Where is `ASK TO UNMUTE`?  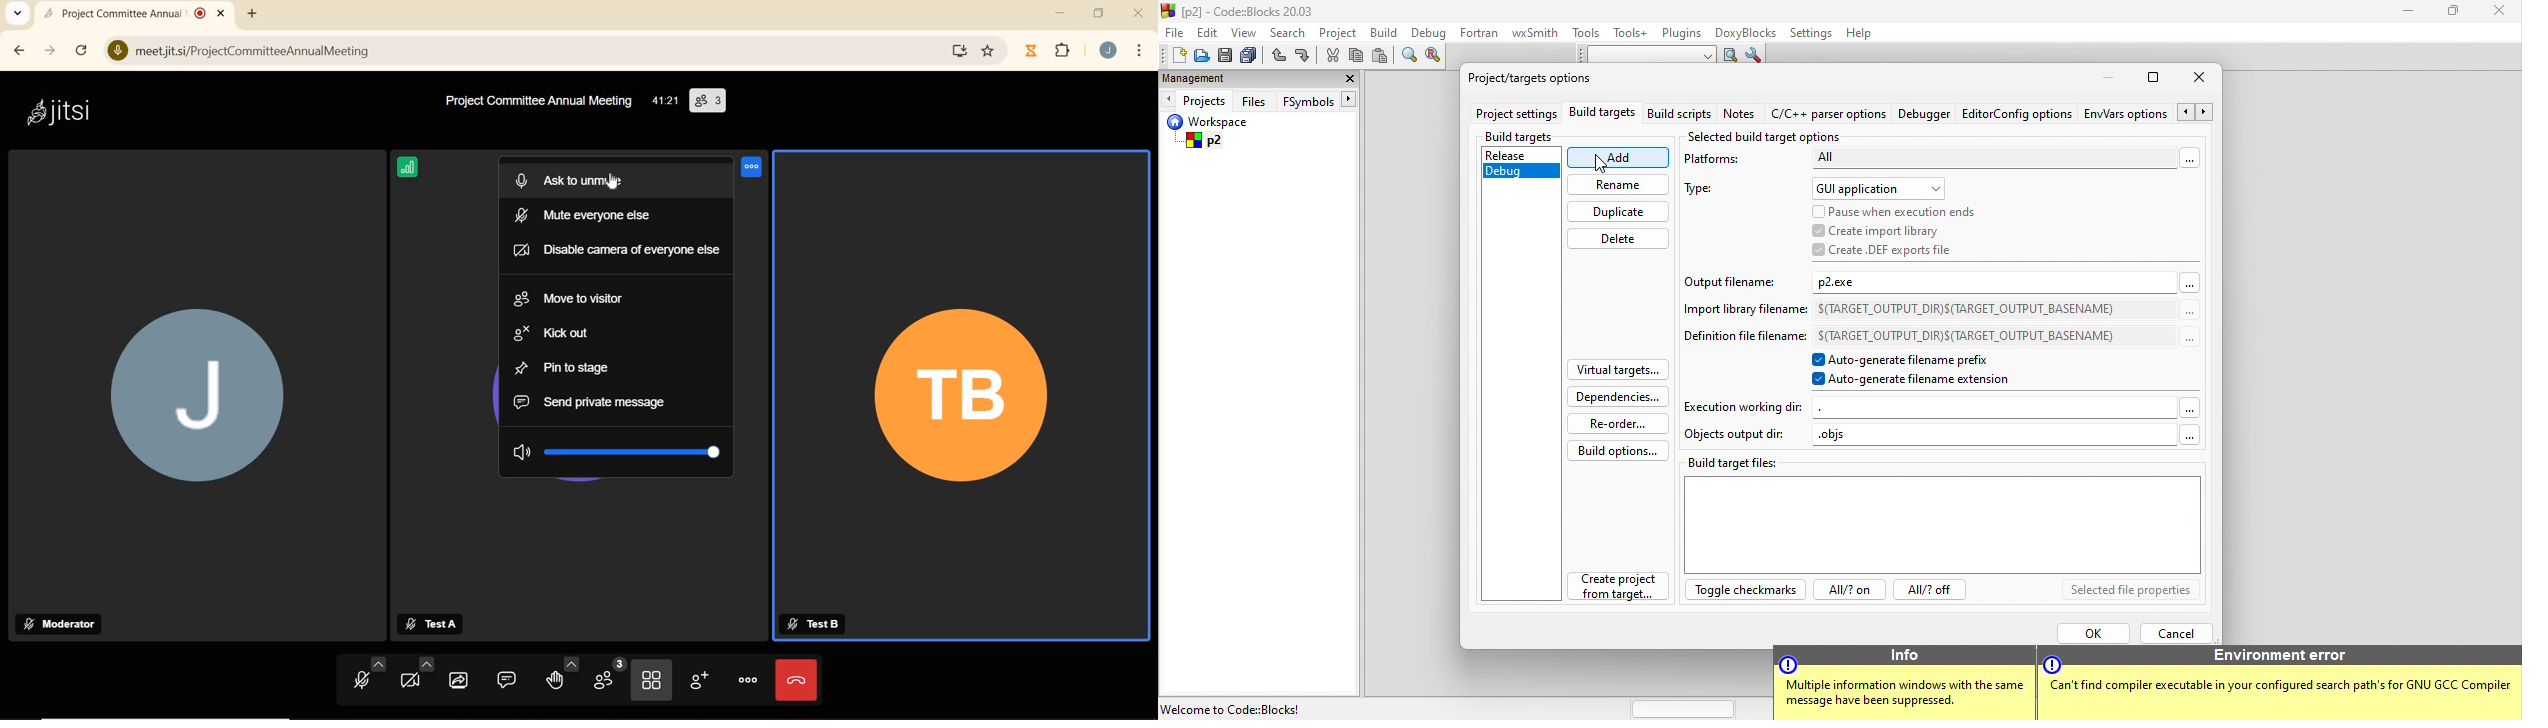 ASK TO UNMUTE is located at coordinates (588, 177).